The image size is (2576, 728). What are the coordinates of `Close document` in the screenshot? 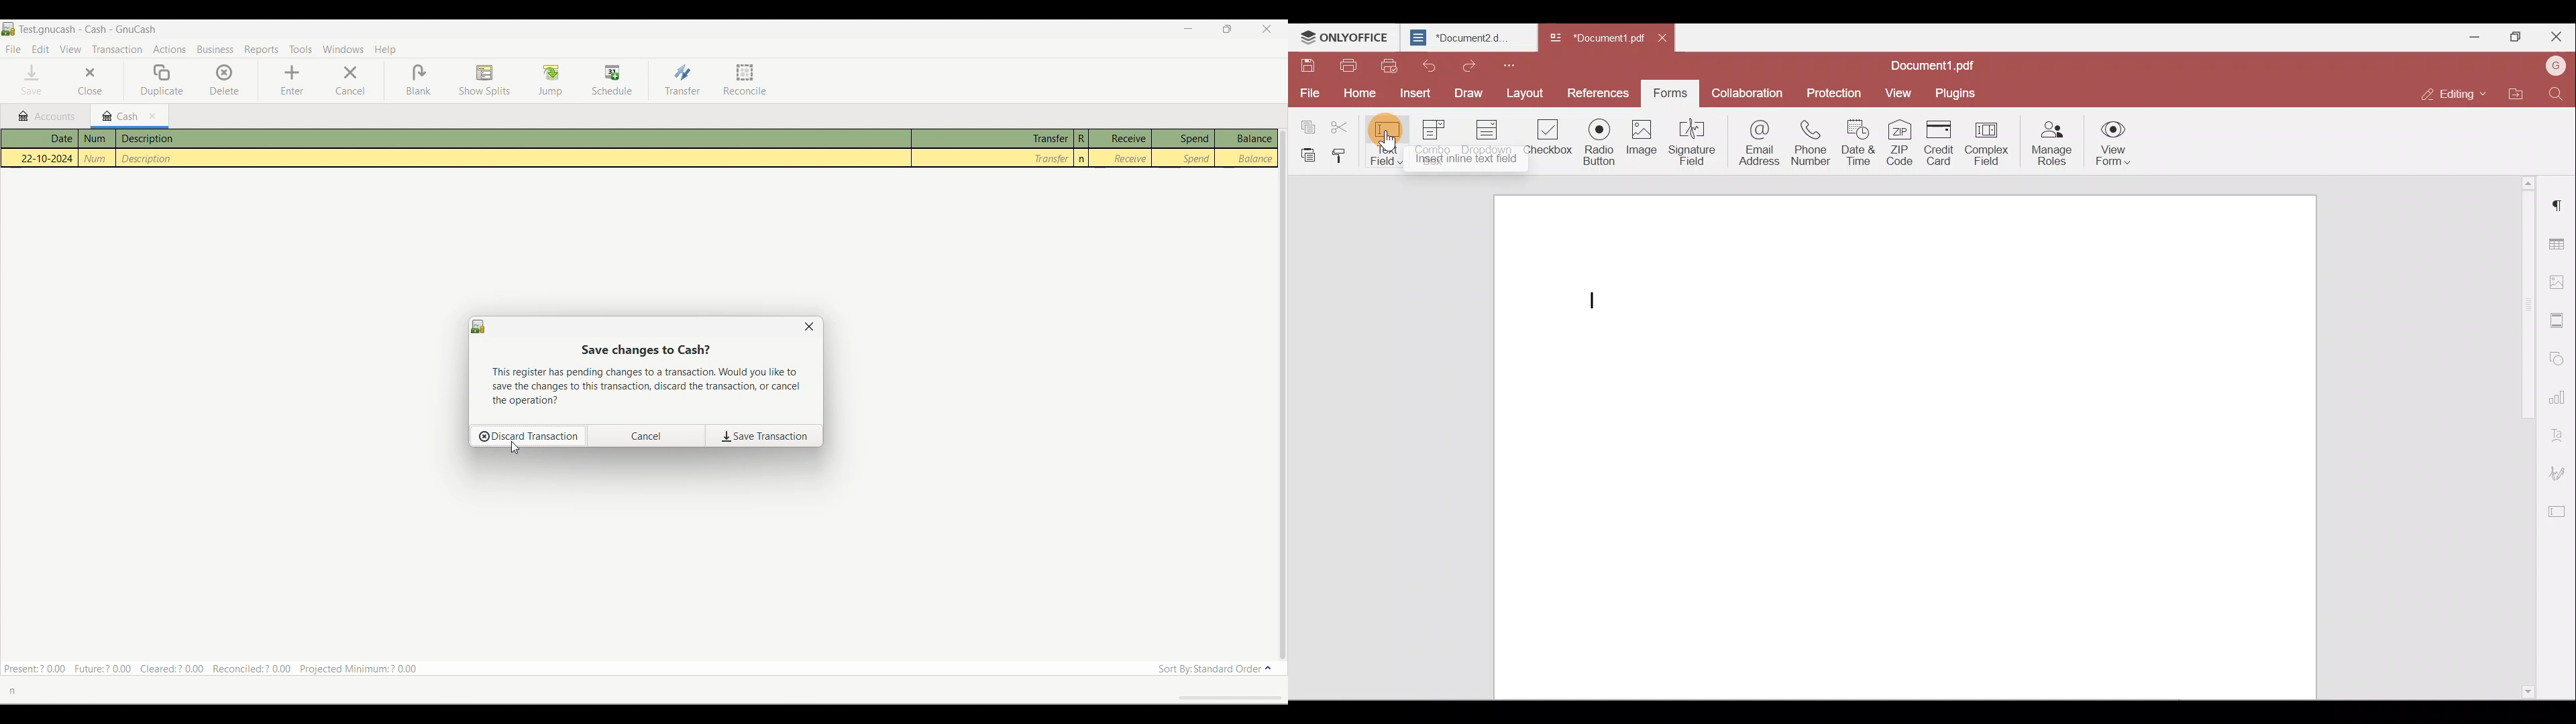 It's located at (1666, 40).